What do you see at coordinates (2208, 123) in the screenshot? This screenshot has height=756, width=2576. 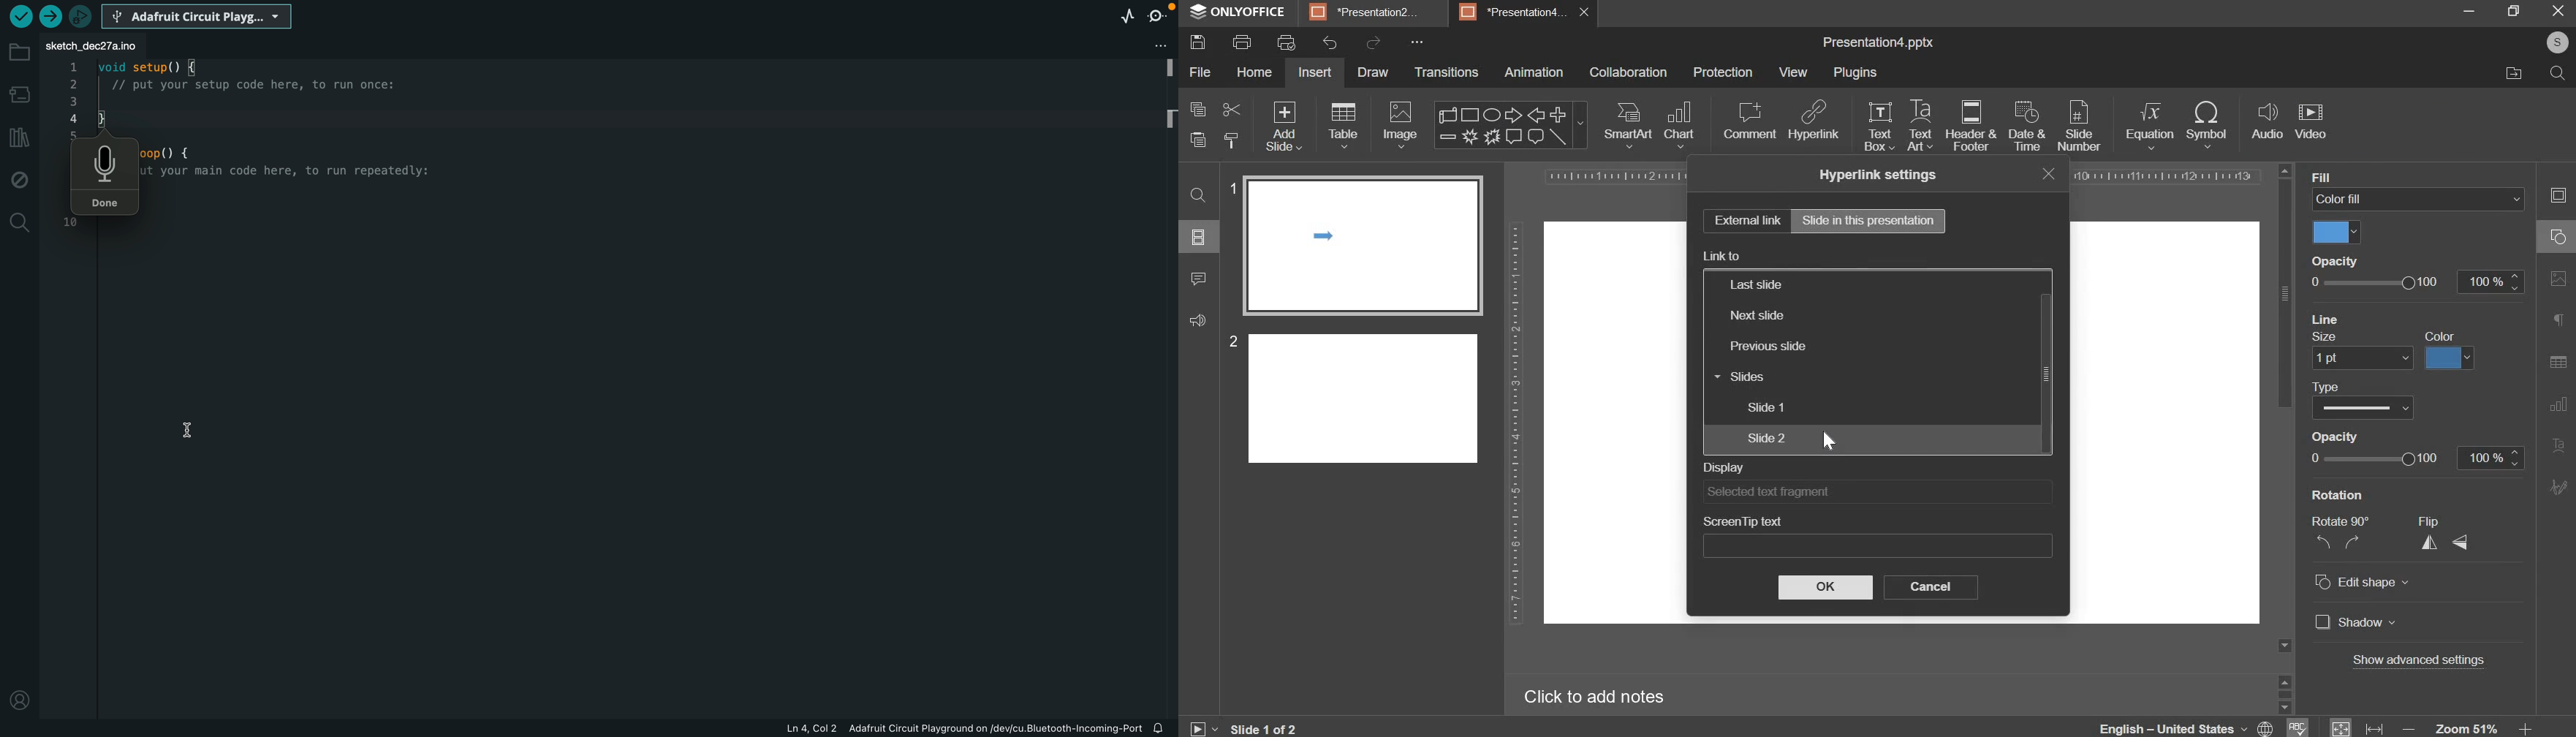 I see `symbol` at bounding box center [2208, 123].